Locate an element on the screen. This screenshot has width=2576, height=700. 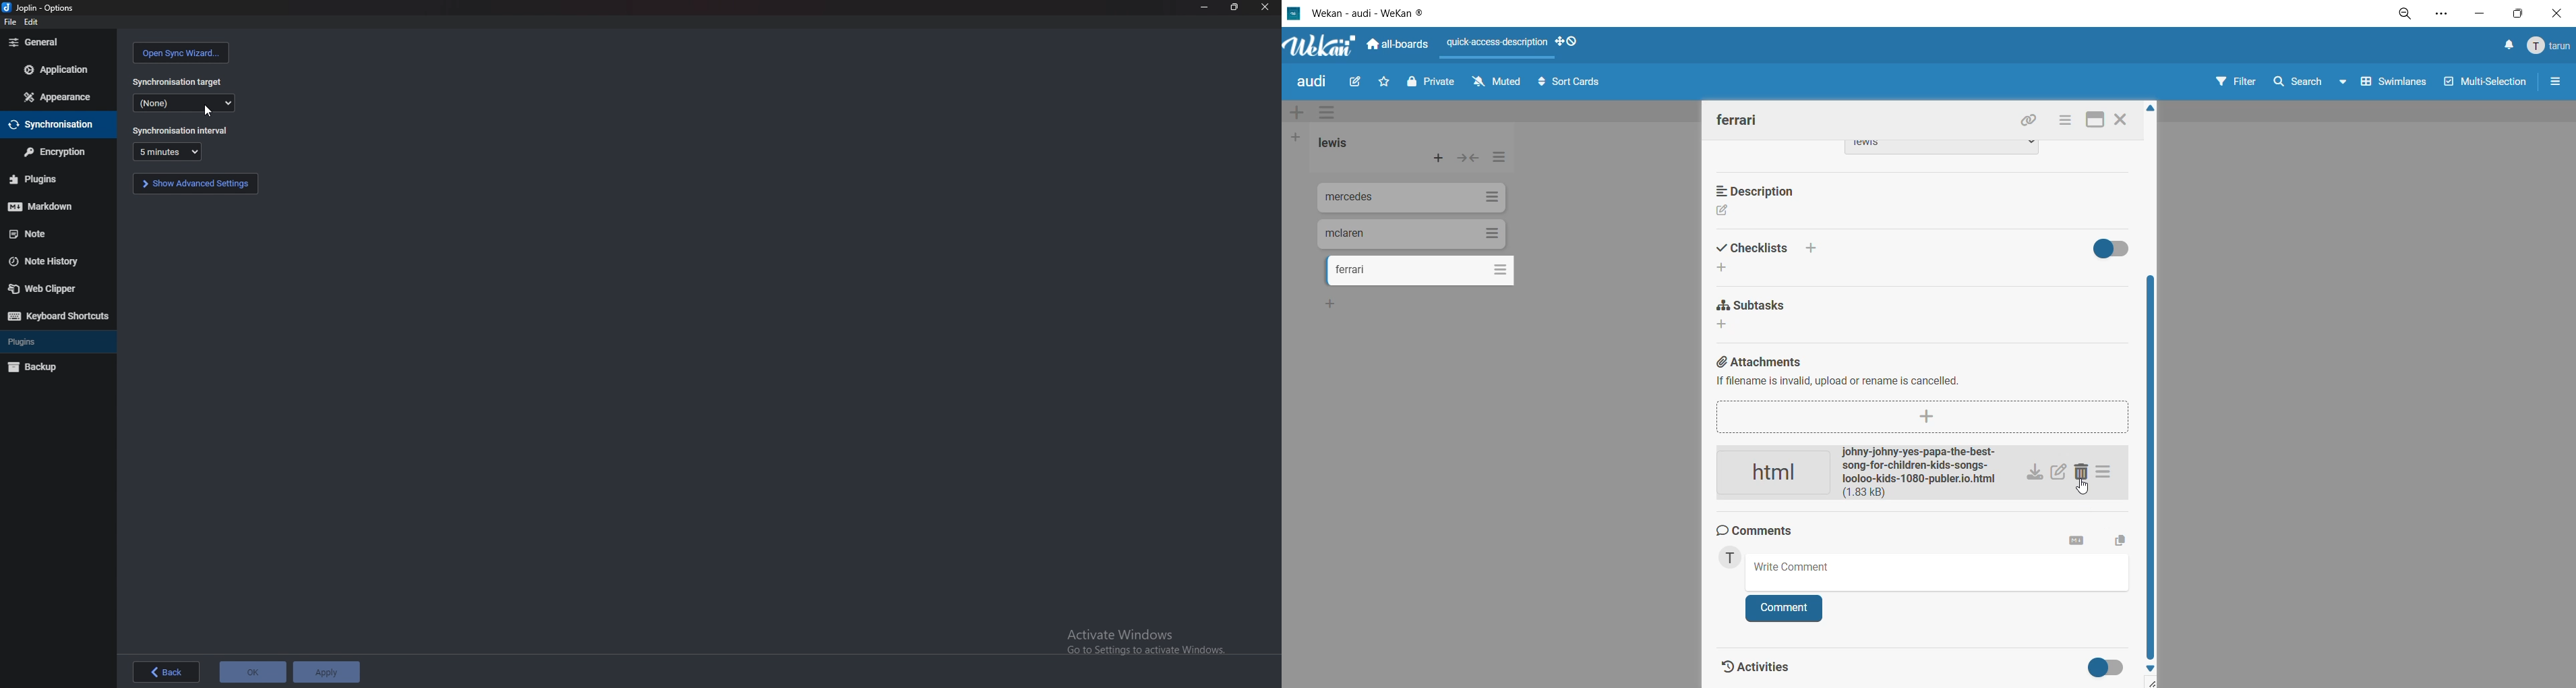
note history is located at coordinates (48, 262).